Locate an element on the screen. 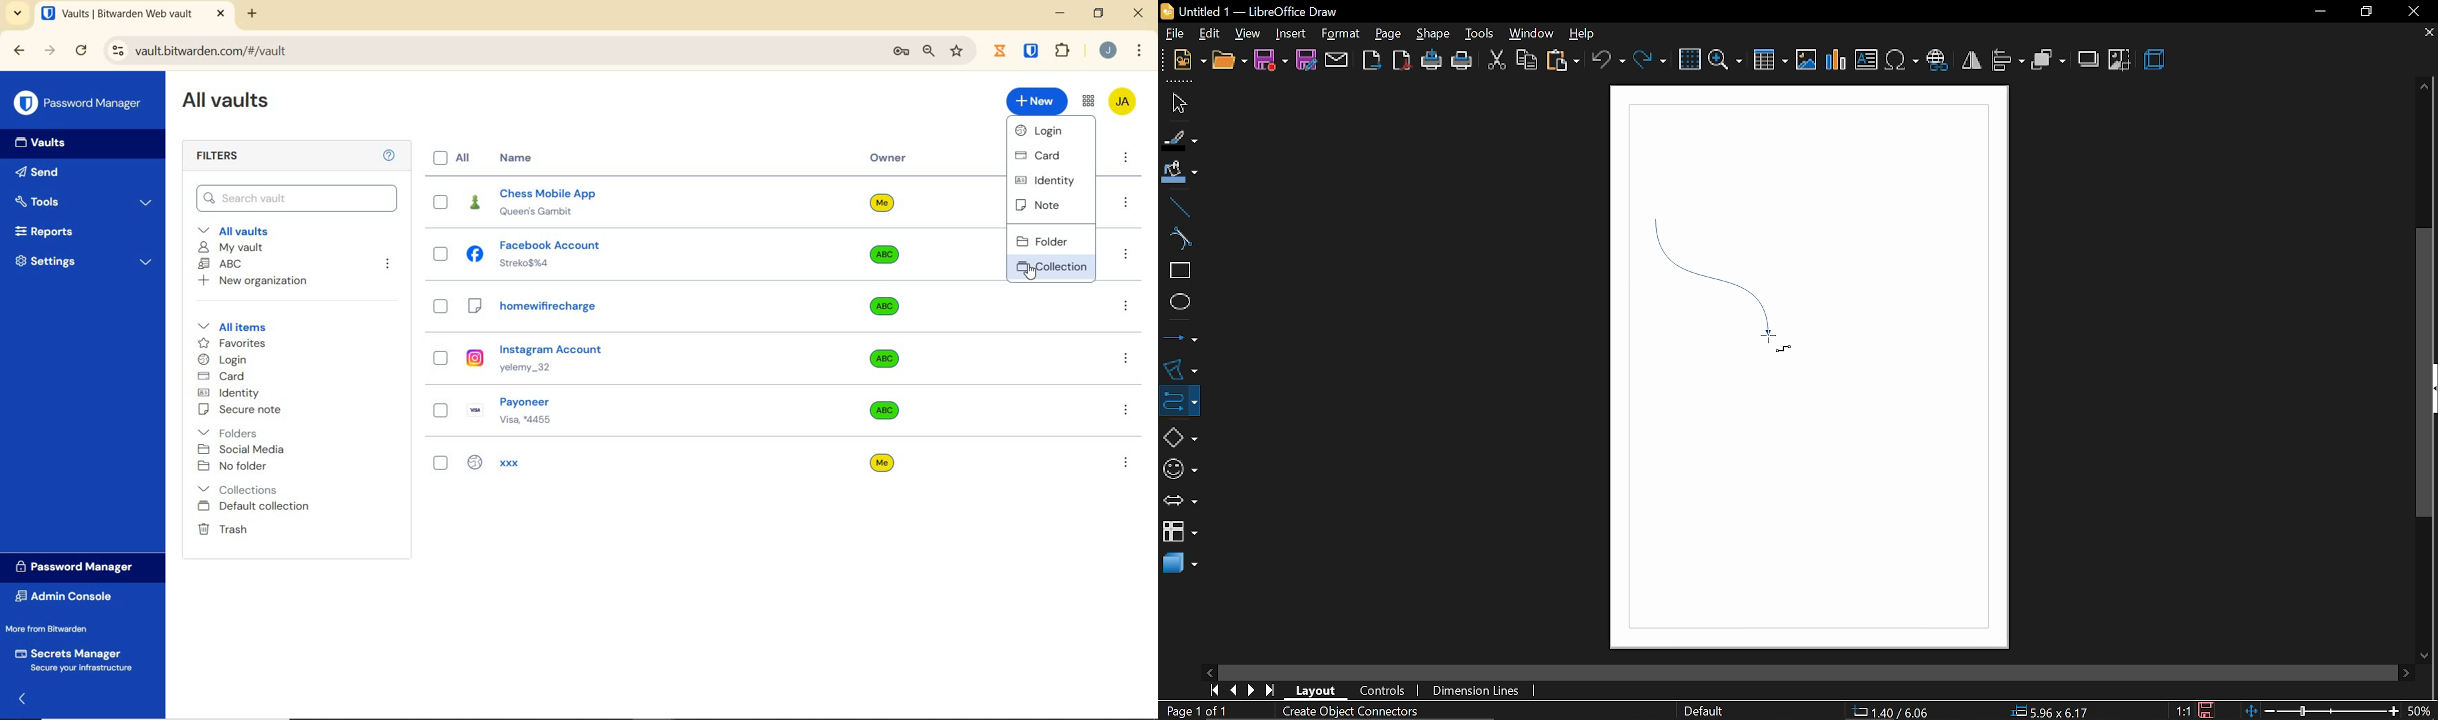  connector is located at coordinates (1177, 399).